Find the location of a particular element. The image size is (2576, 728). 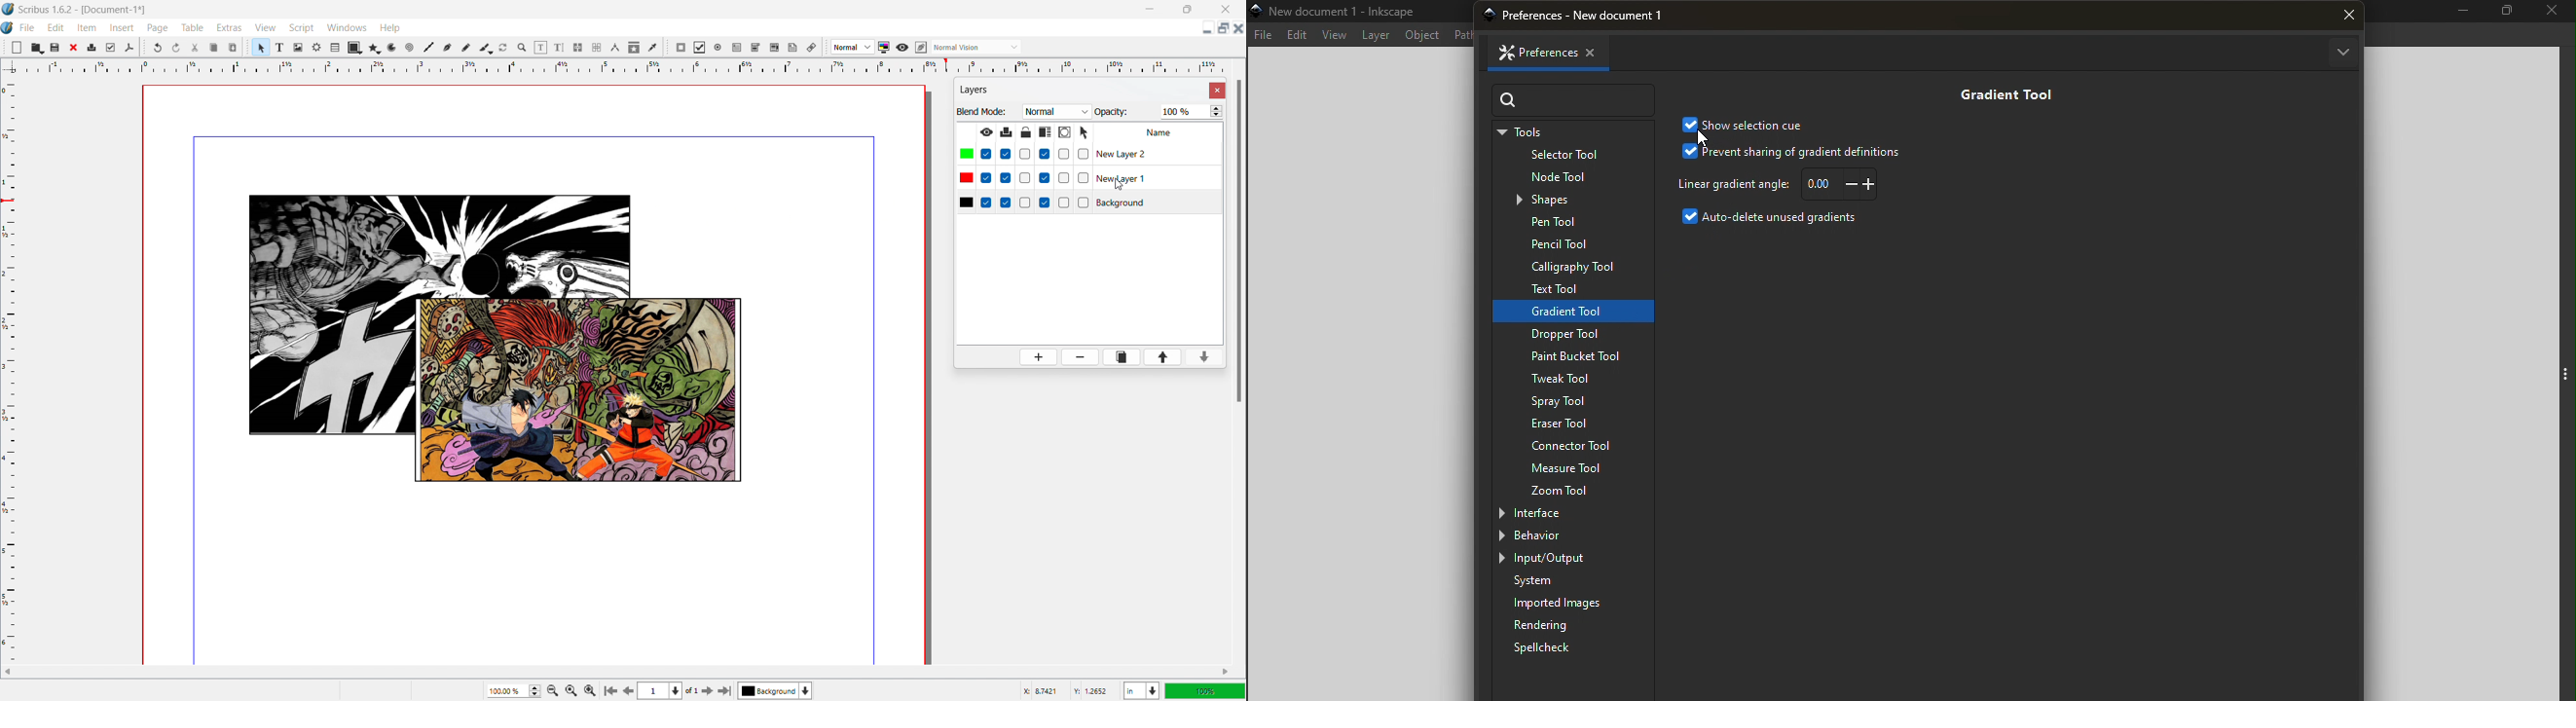

cut is located at coordinates (194, 48).